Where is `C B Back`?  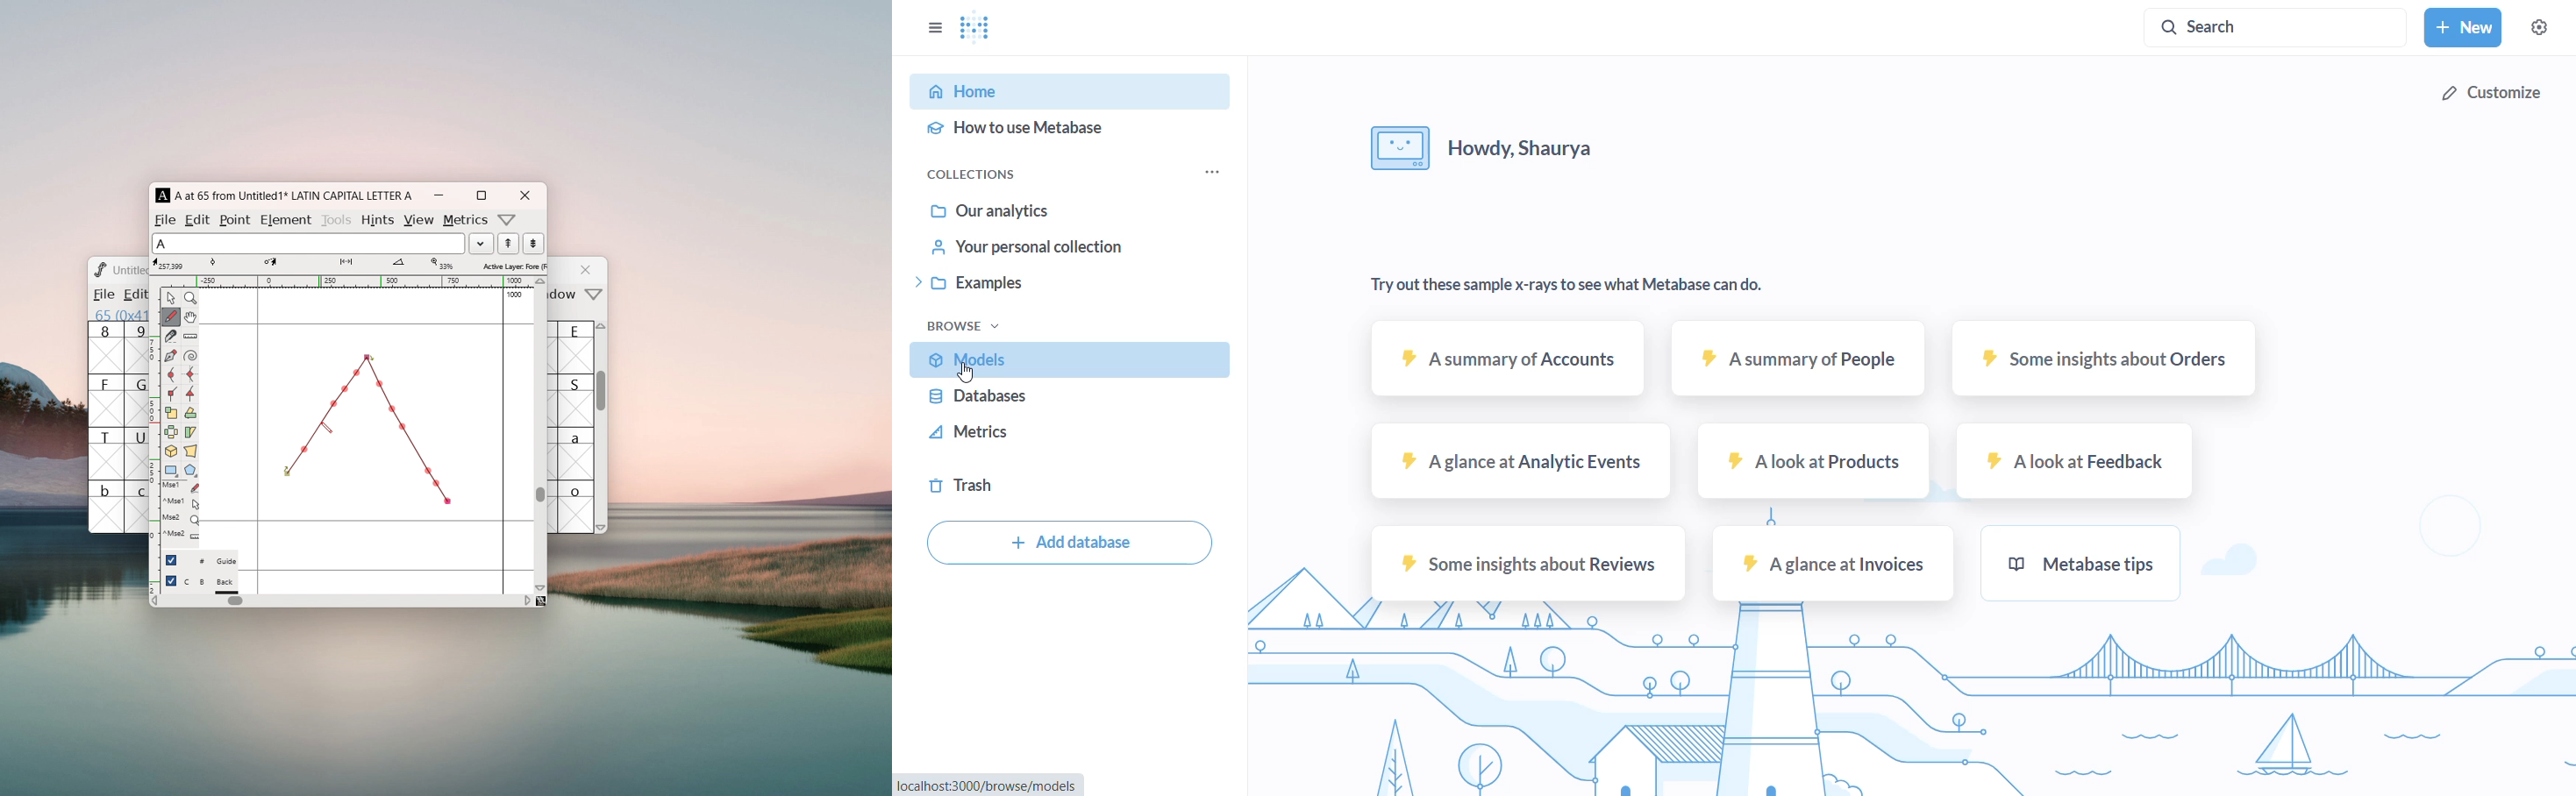
C B Back is located at coordinates (210, 584).